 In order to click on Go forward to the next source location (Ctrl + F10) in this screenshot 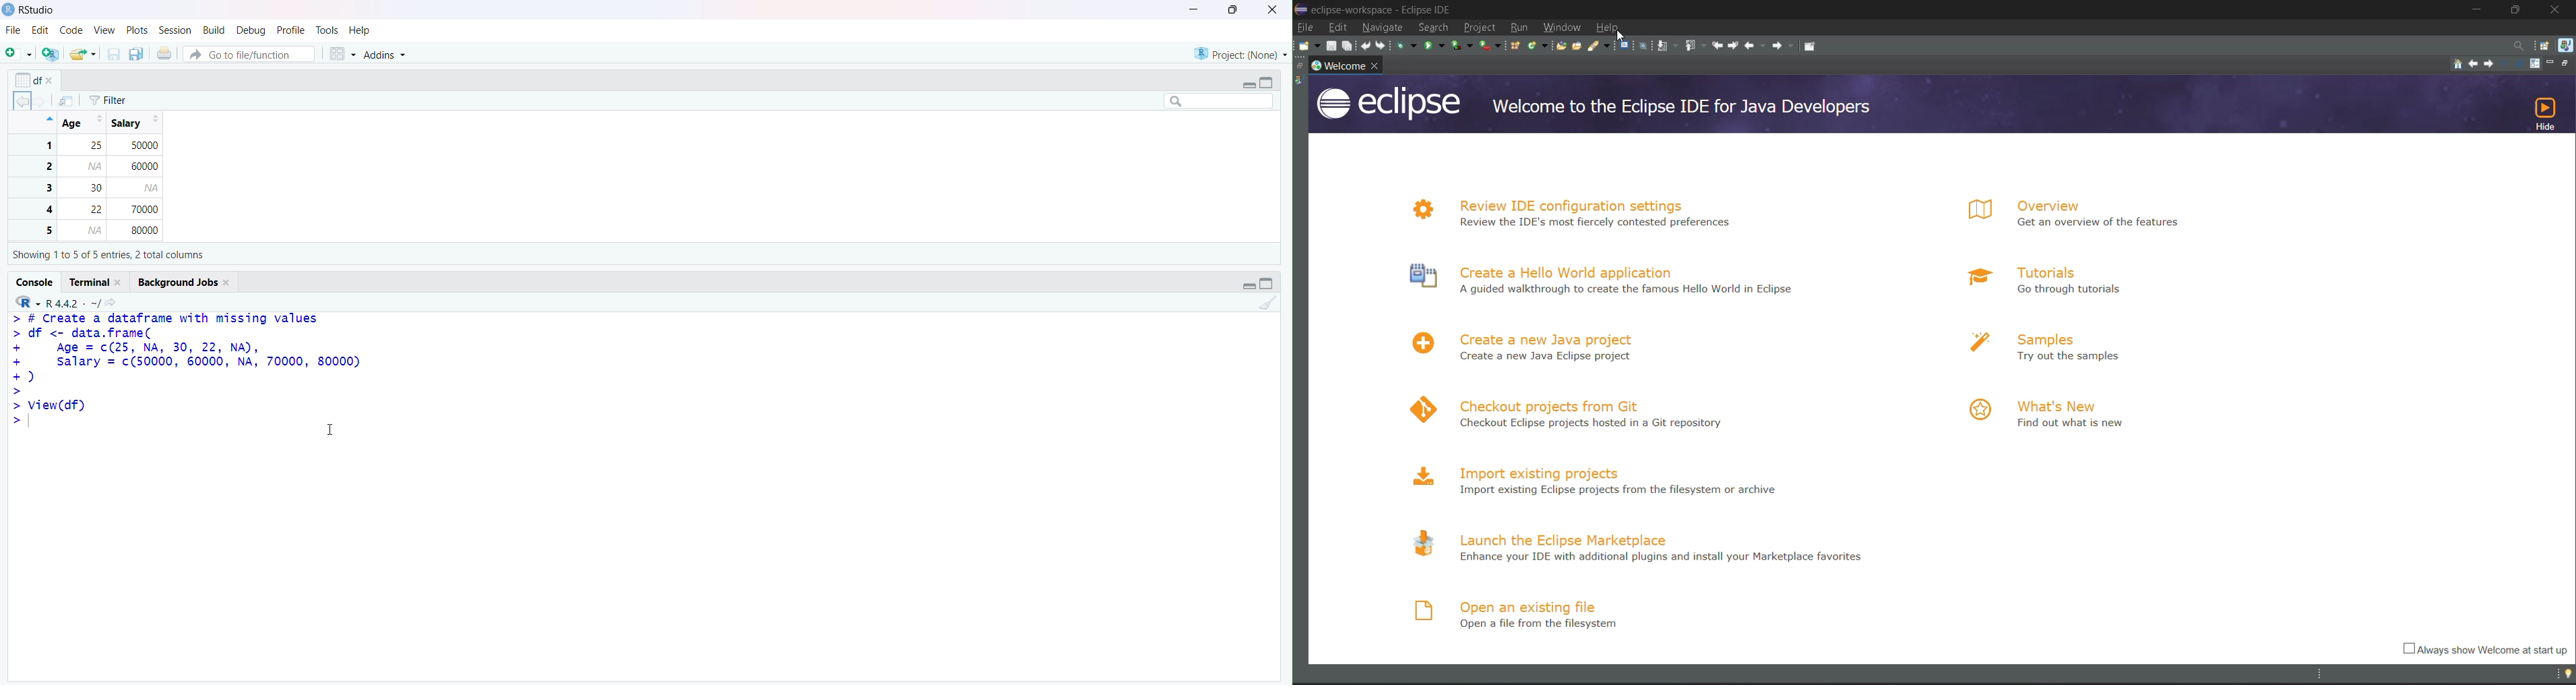, I will do `click(43, 101)`.